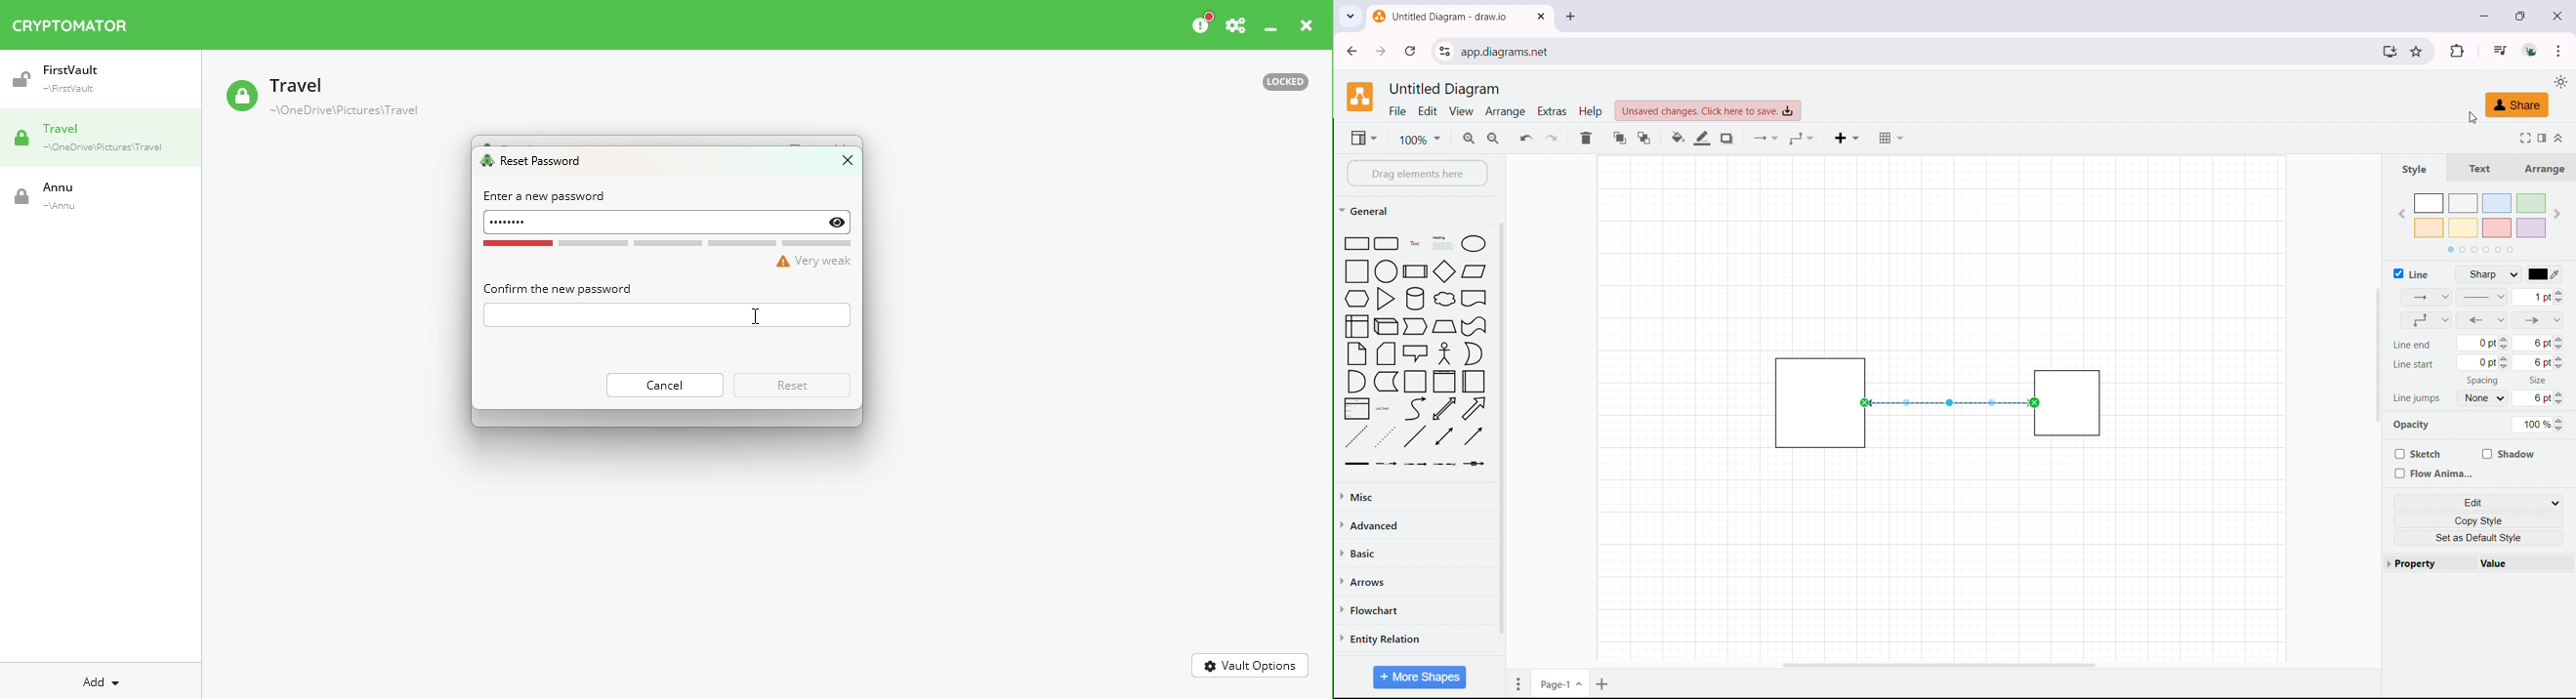 Image resolution: width=2576 pixels, height=700 pixels. Describe the element at coordinates (2414, 169) in the screenshot. I see `style` at that location.